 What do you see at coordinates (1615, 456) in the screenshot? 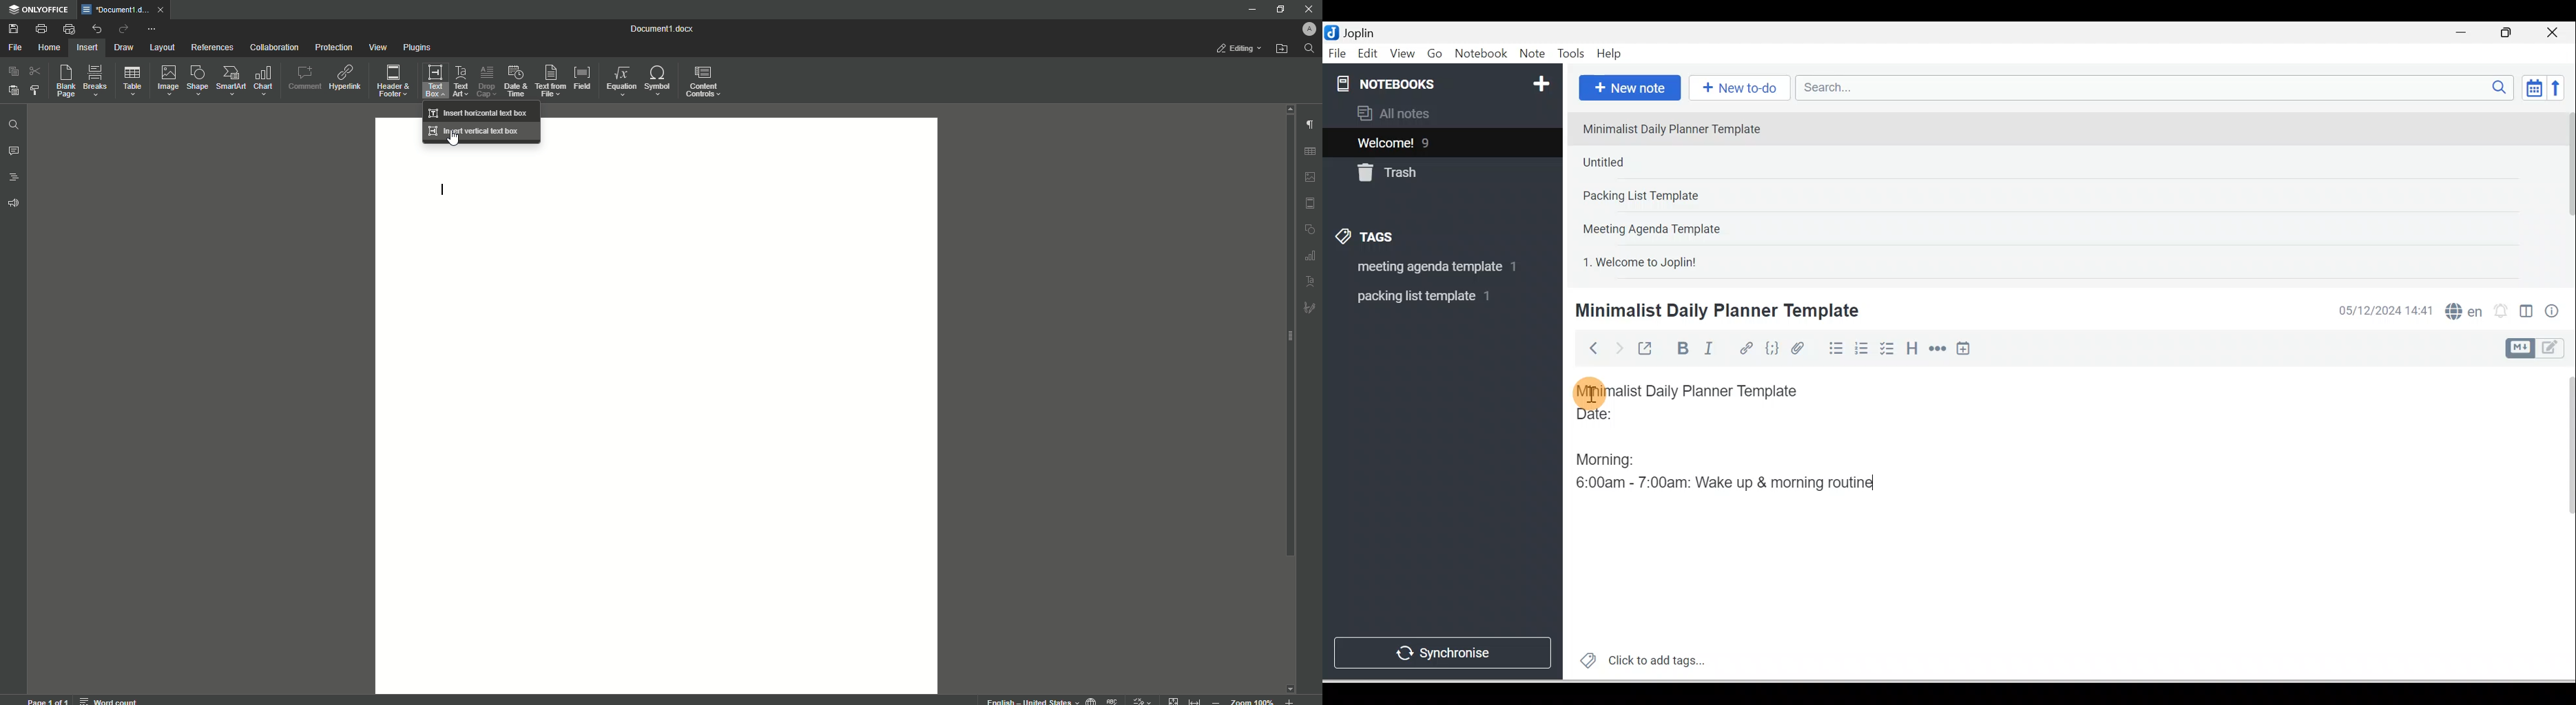
I see `Morning:` at bounding box center [1615, 456].